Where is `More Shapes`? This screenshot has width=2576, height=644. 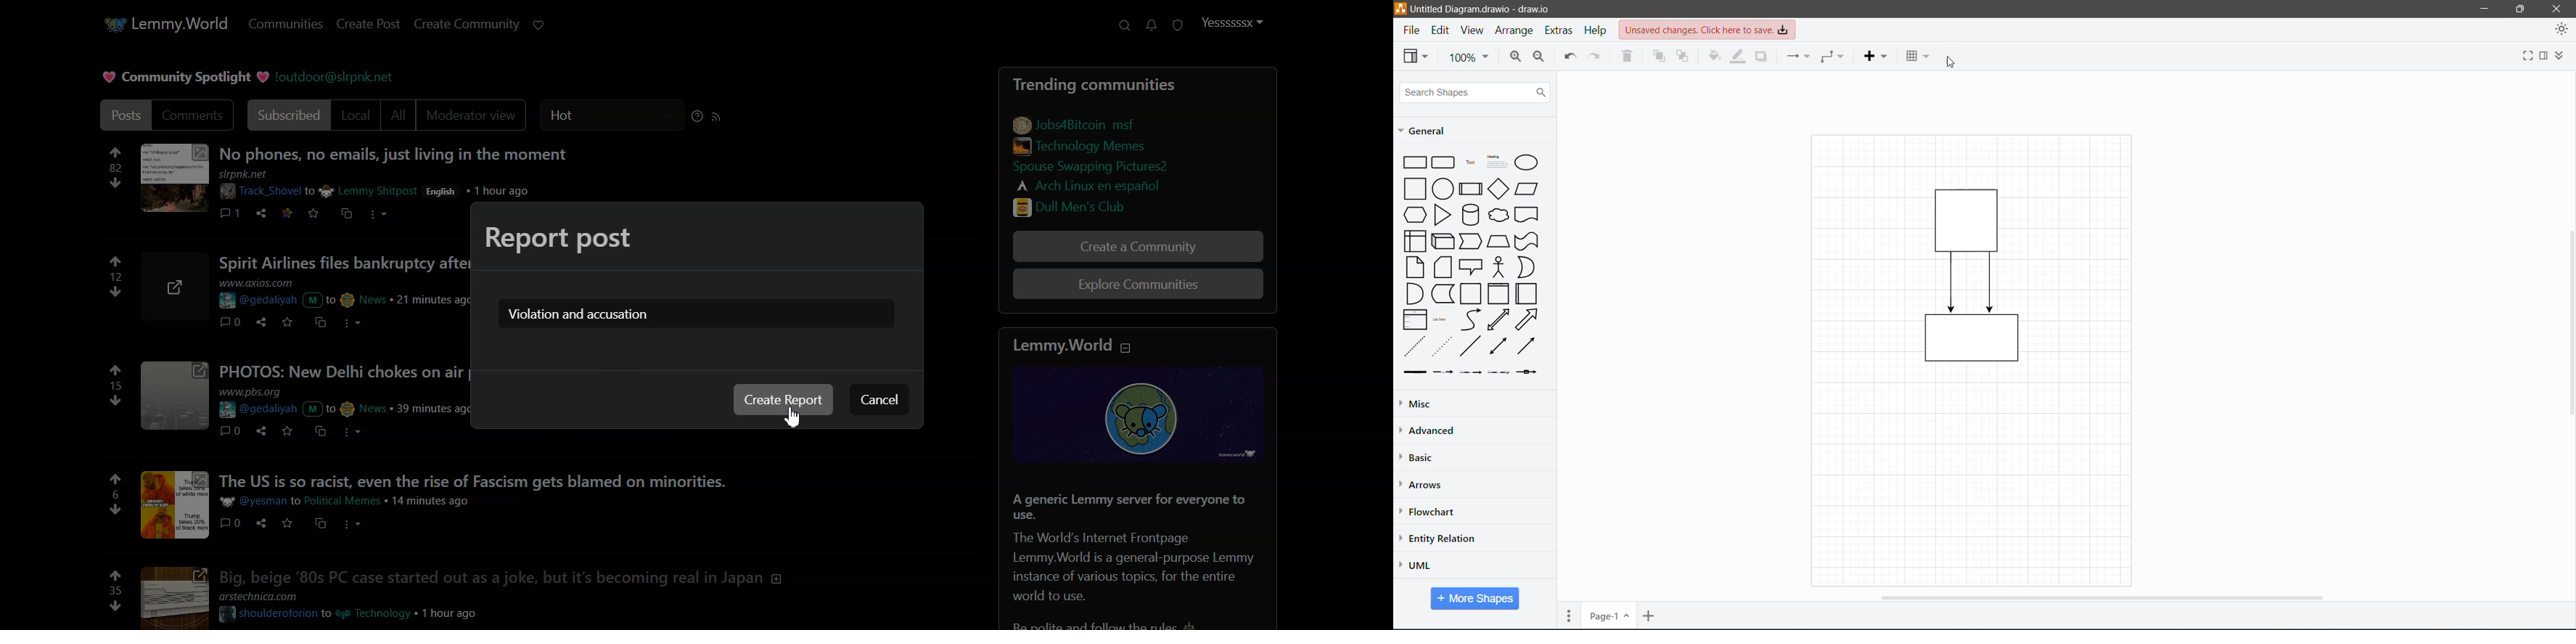
More Shapes is located at coordinates (1475, 599).